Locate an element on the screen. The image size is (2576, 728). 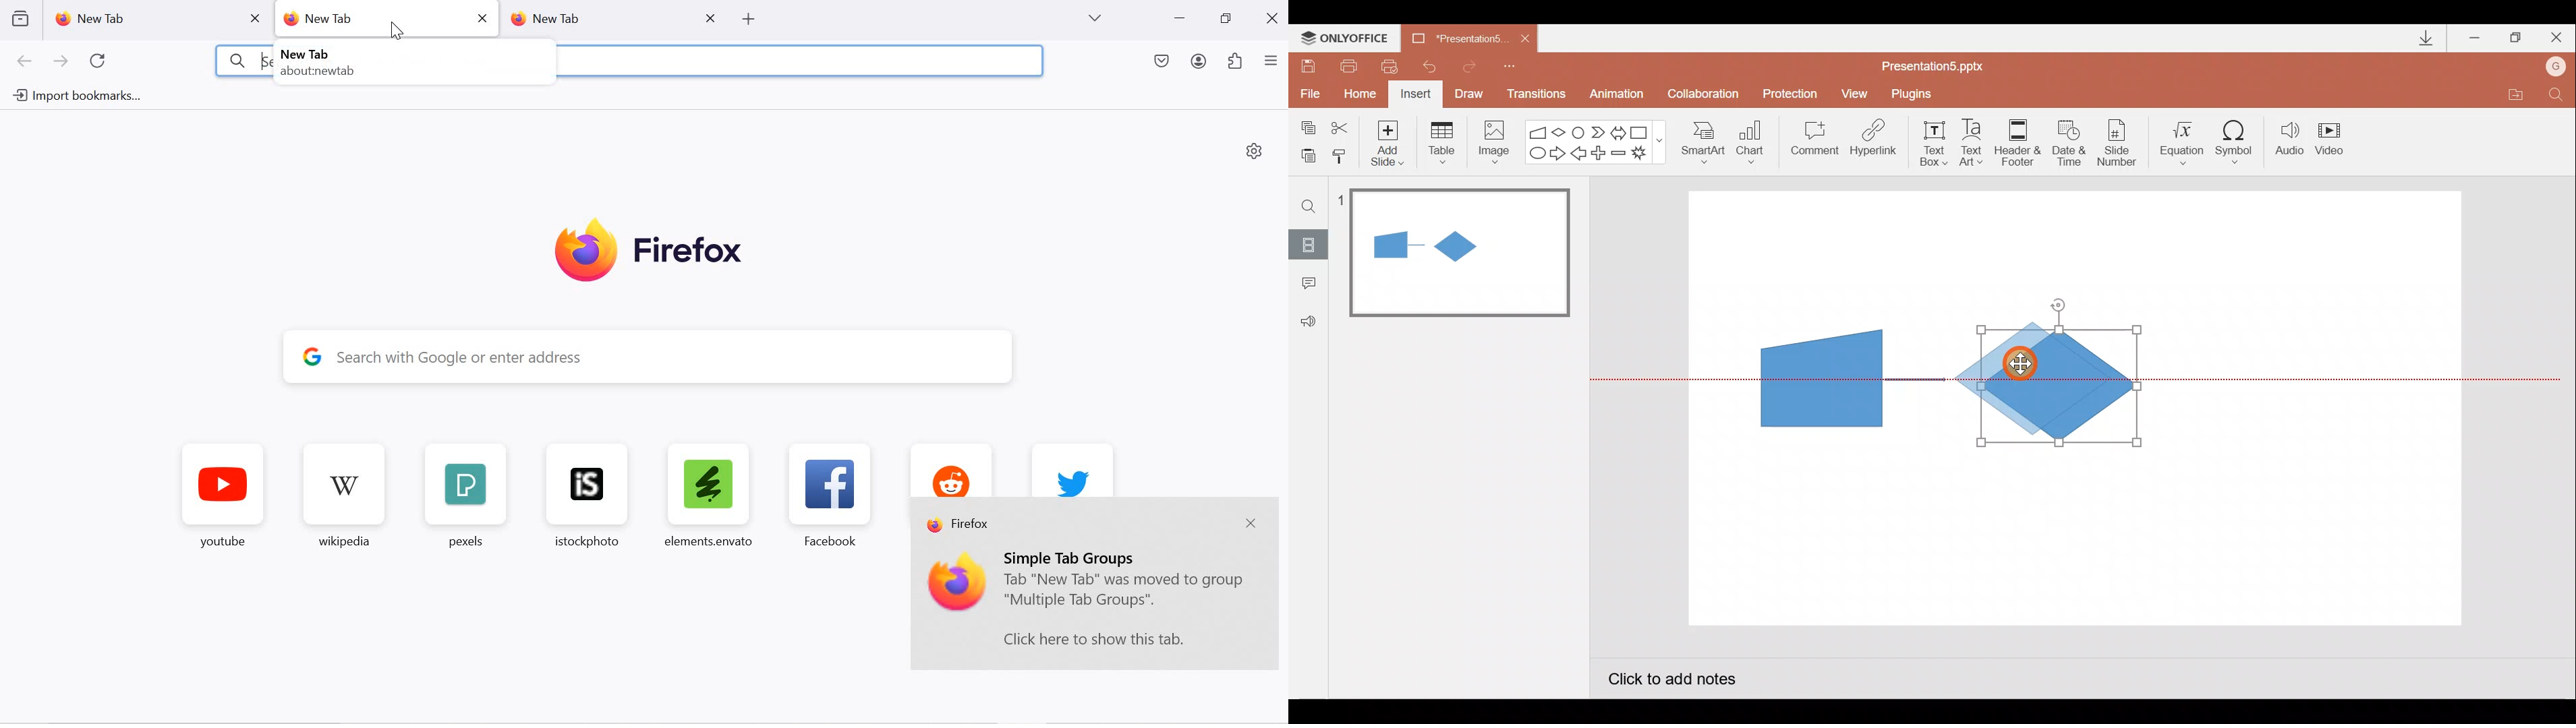
Chevron is located at coordinates (1600, 133).